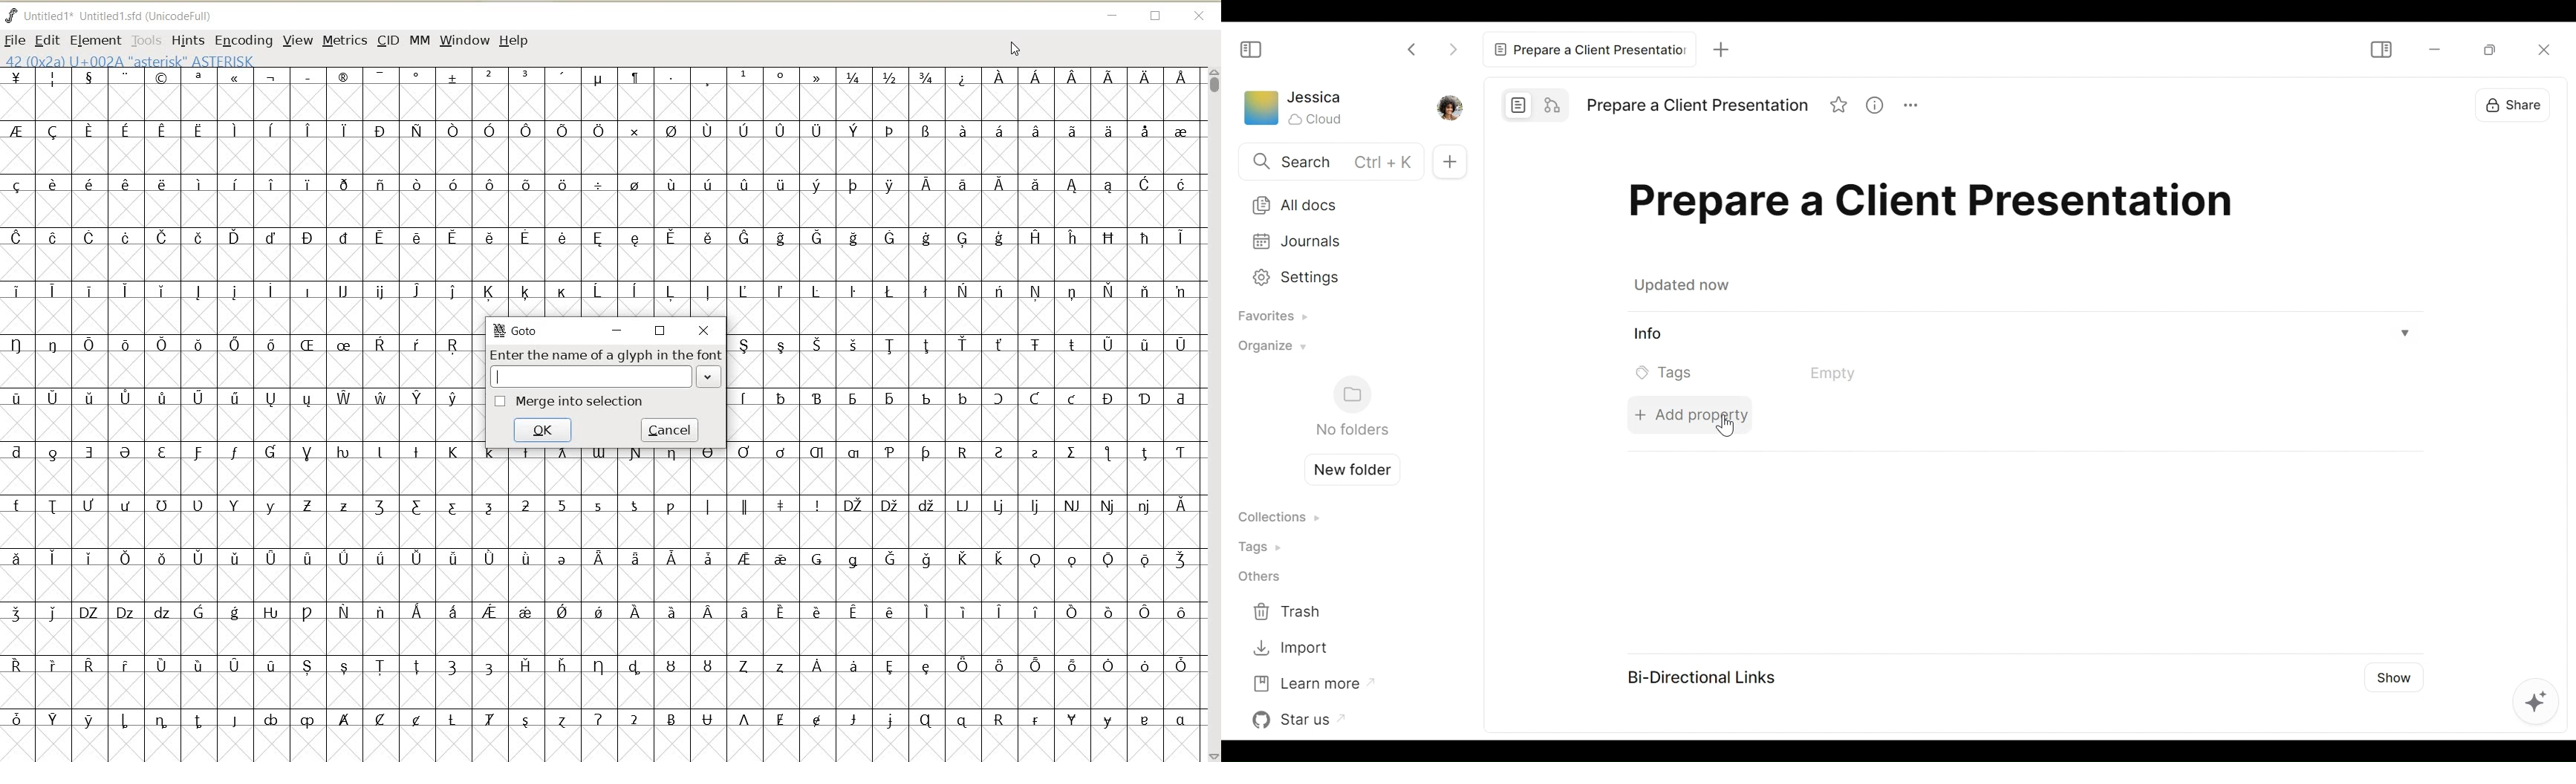  Describe the element at coordinates (1198, 16) in the screenshot. I see `CLOSE` at that location.